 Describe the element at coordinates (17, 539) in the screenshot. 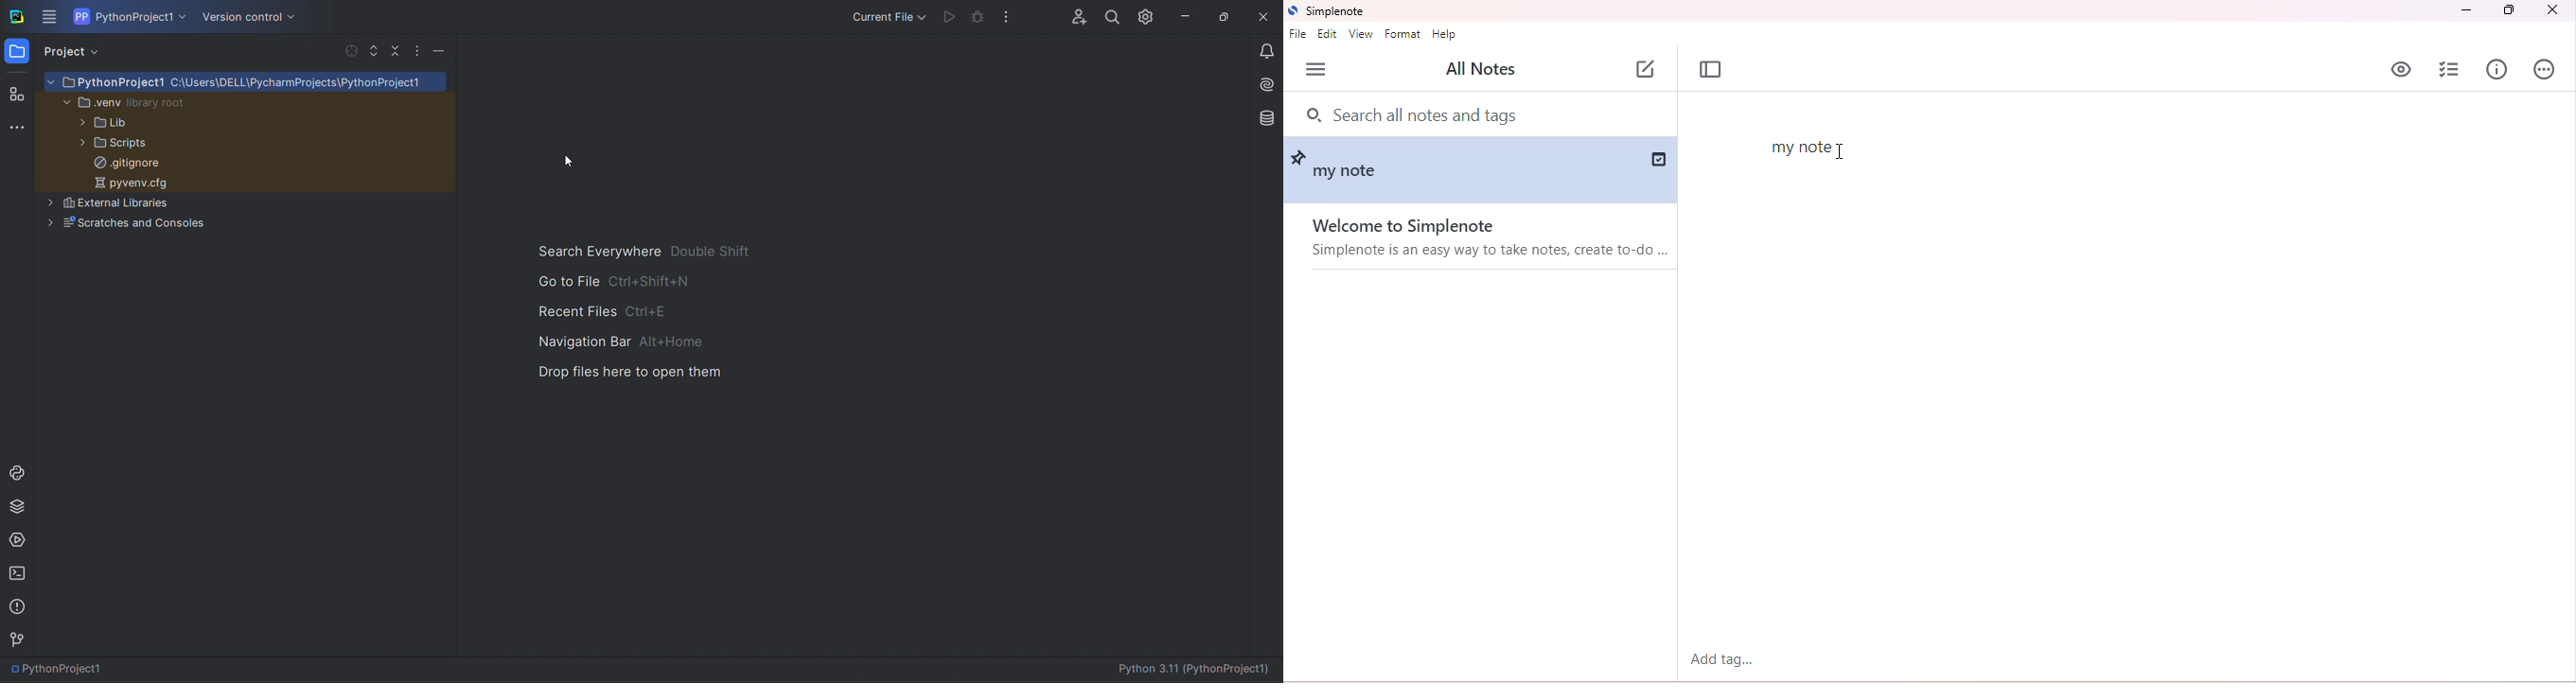

I see `services` at that location.